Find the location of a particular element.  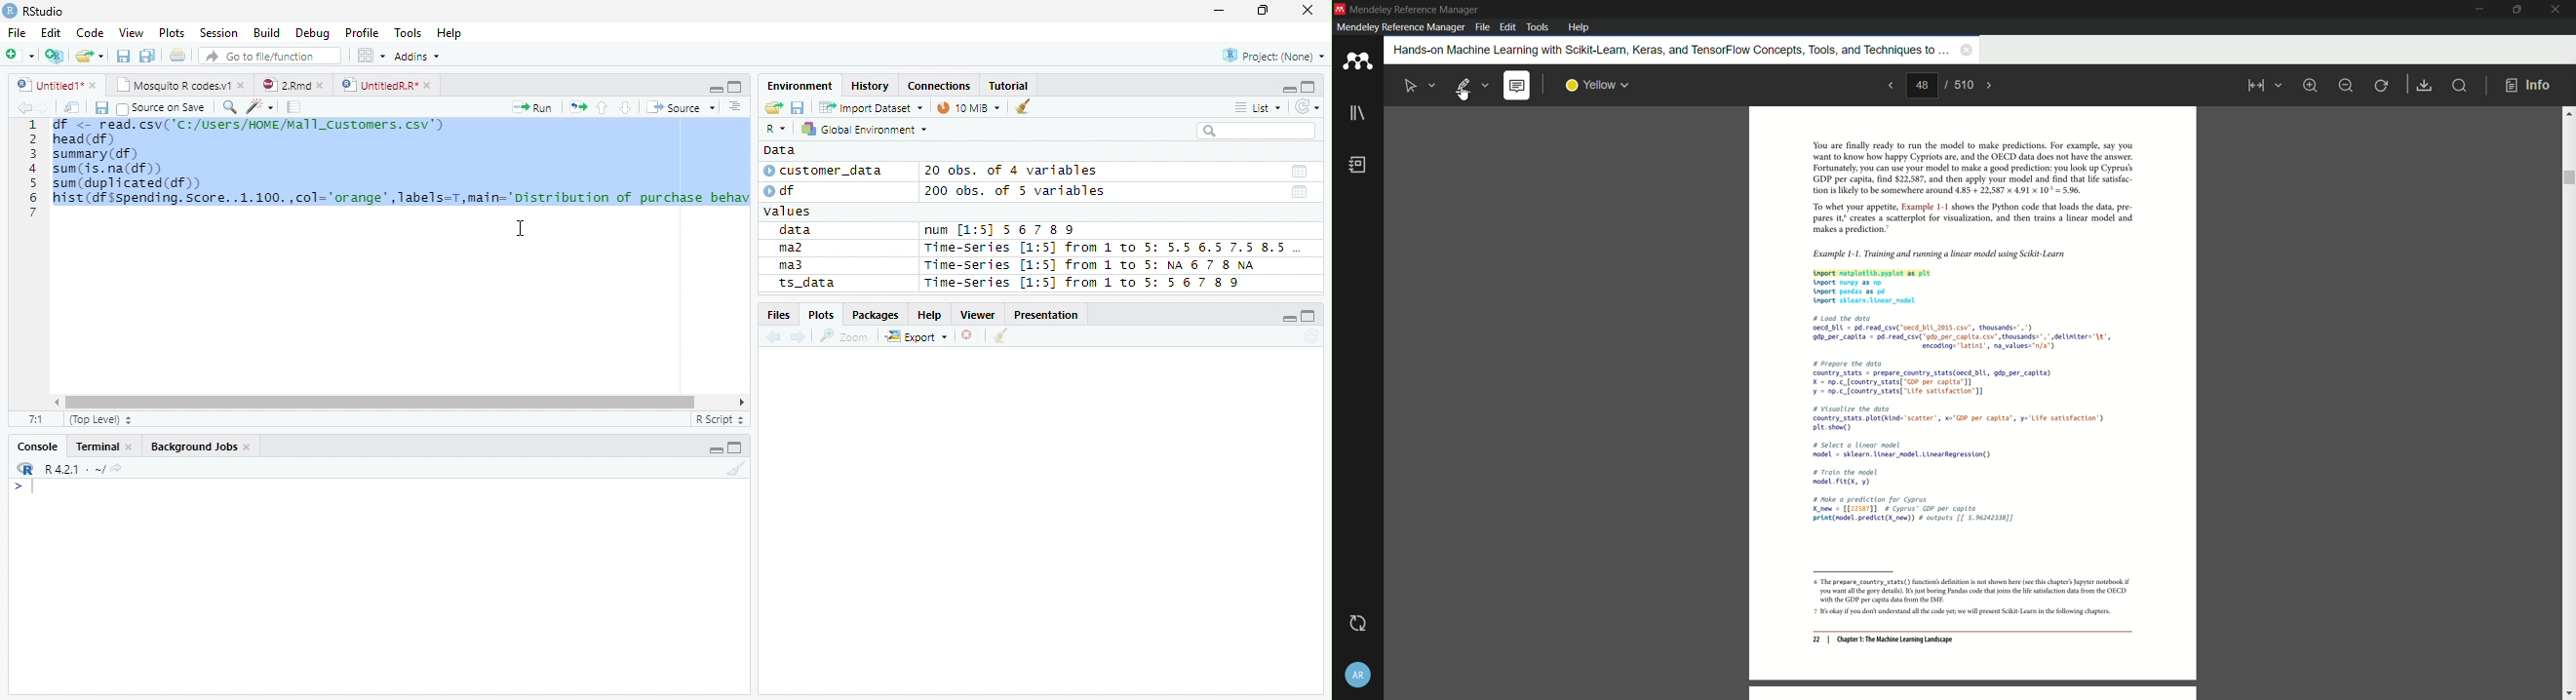

SN <- read. csv( 'C1/USers/NINEMEl1_Custonrs. csv’)

head (df)

summary (df)

sum (is. na(df))

sum (duplicated (df)

hist (df sspending. Score. .1.100.,col="orange",Tabels=T,main="Distribution of purchase behav
| is located at coordinates (402, 174).